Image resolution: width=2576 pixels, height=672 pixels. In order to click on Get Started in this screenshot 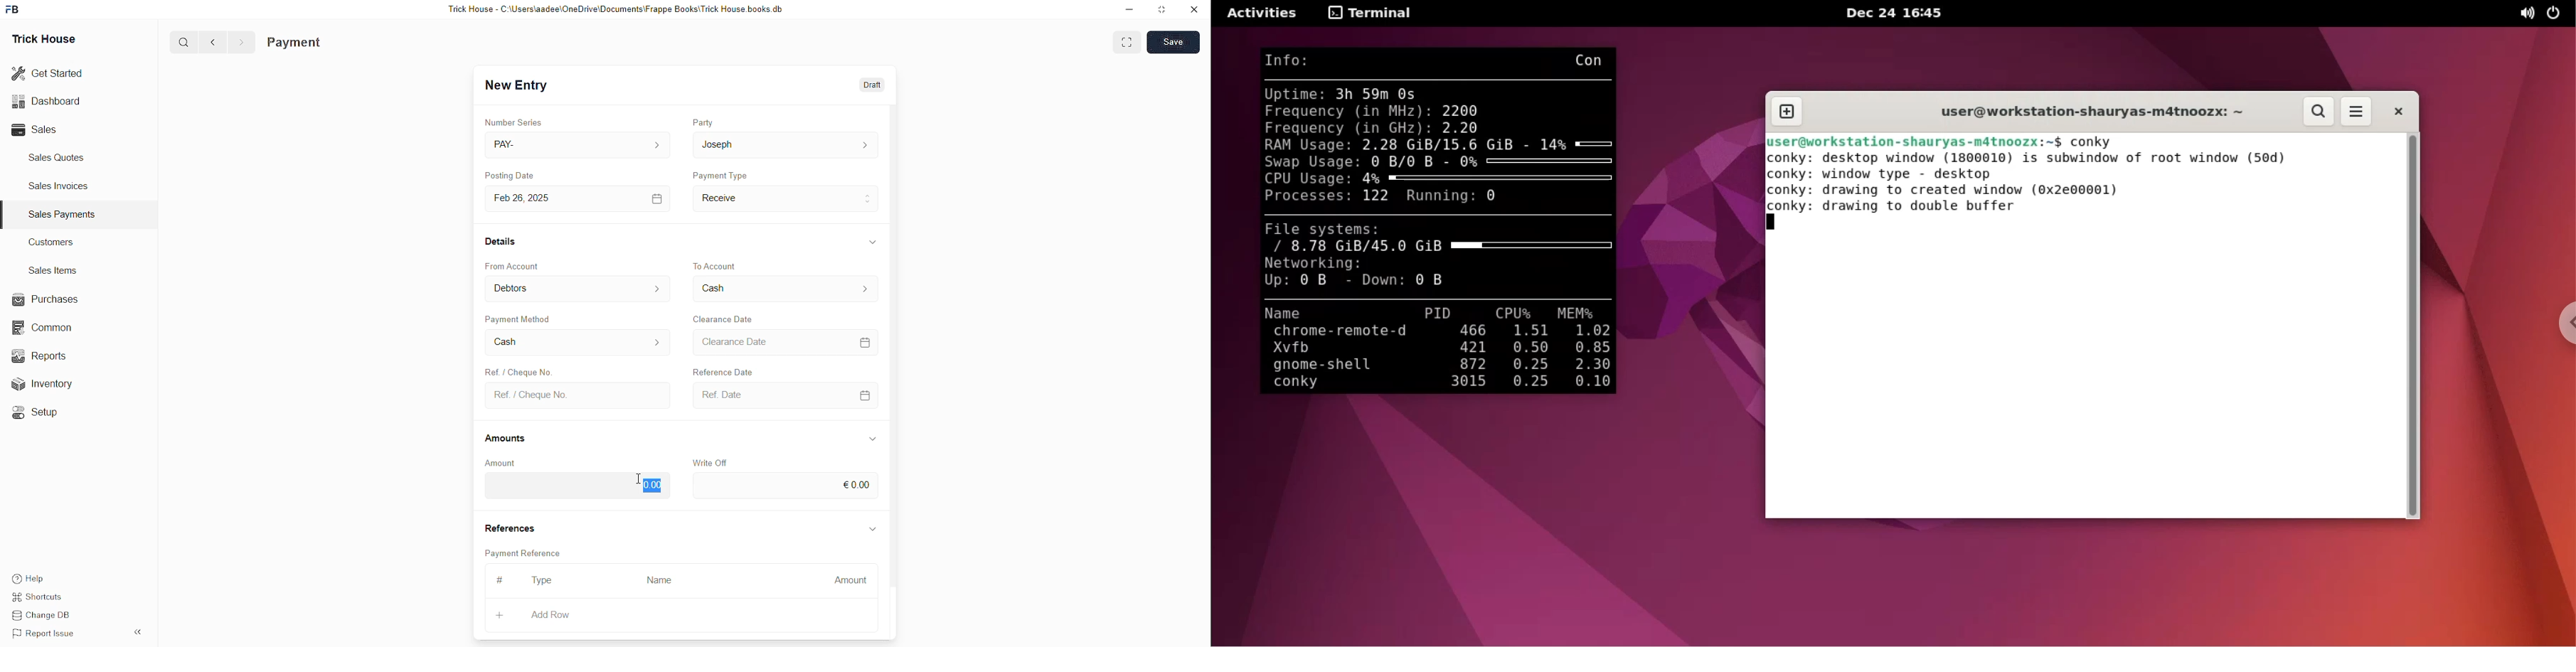, I will do `click(48, 74)`.